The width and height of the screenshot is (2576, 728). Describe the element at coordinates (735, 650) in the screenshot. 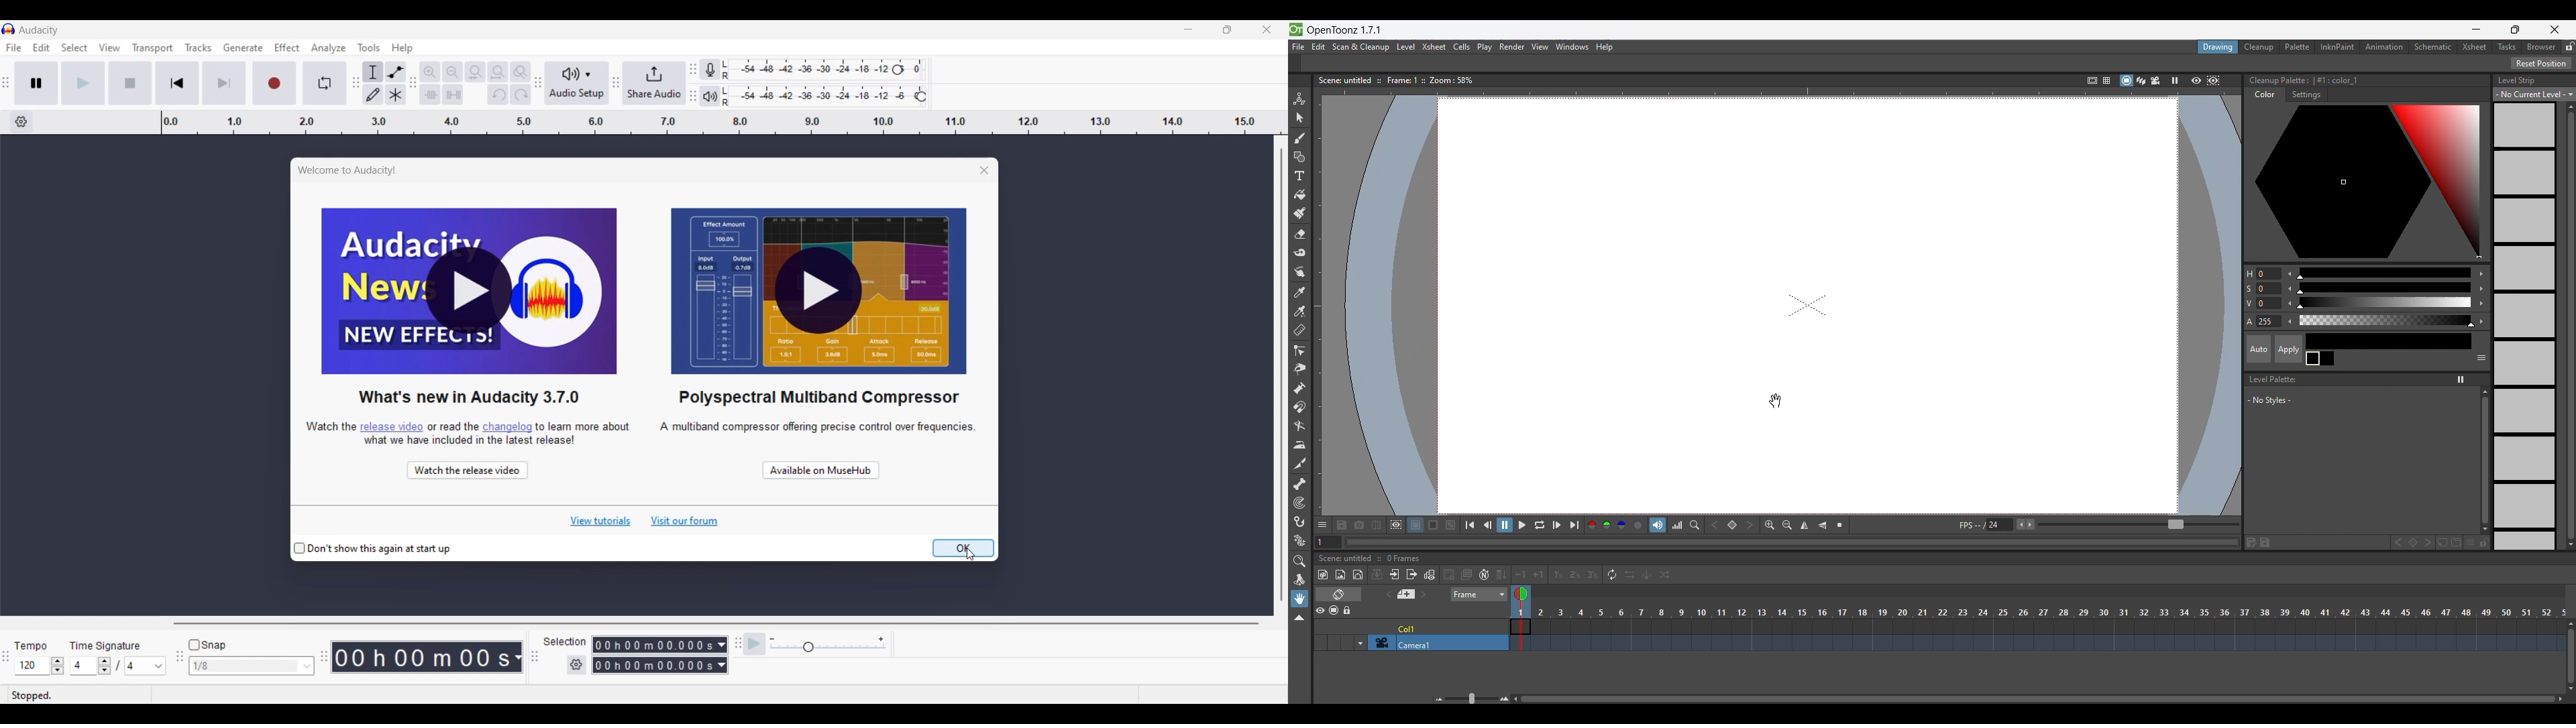

I see `toolbar` at that location.